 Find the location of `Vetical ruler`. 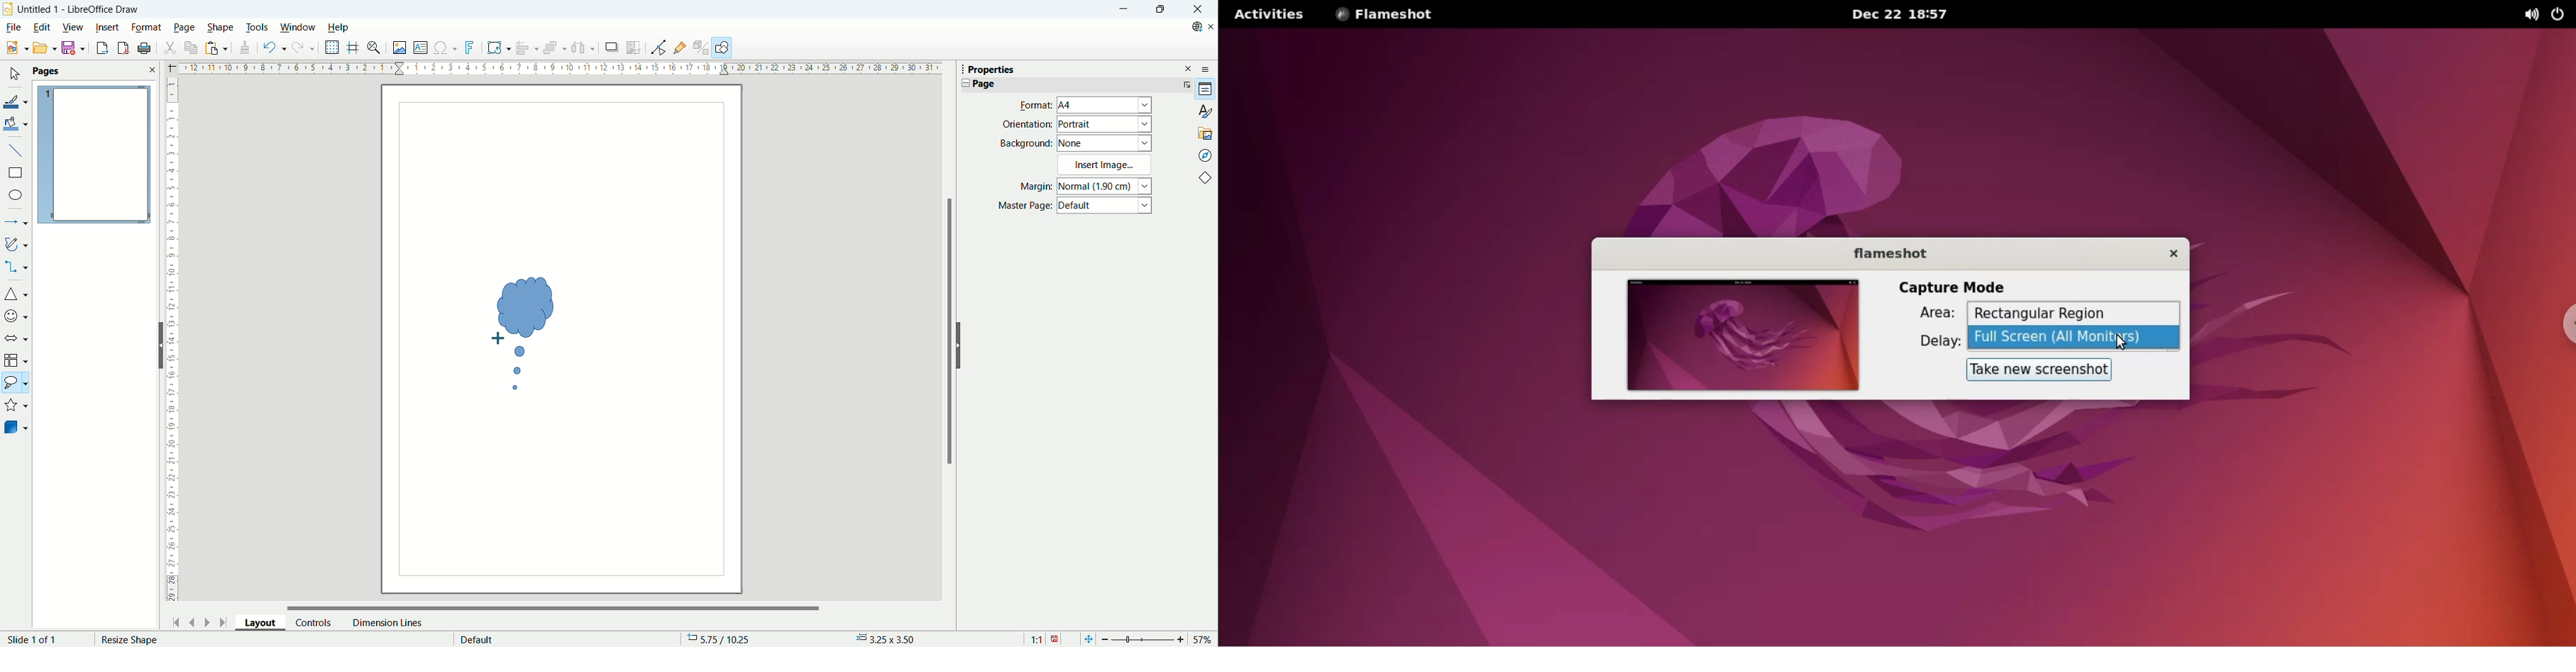

Vetical ruler is located at coordinates (173, 343).